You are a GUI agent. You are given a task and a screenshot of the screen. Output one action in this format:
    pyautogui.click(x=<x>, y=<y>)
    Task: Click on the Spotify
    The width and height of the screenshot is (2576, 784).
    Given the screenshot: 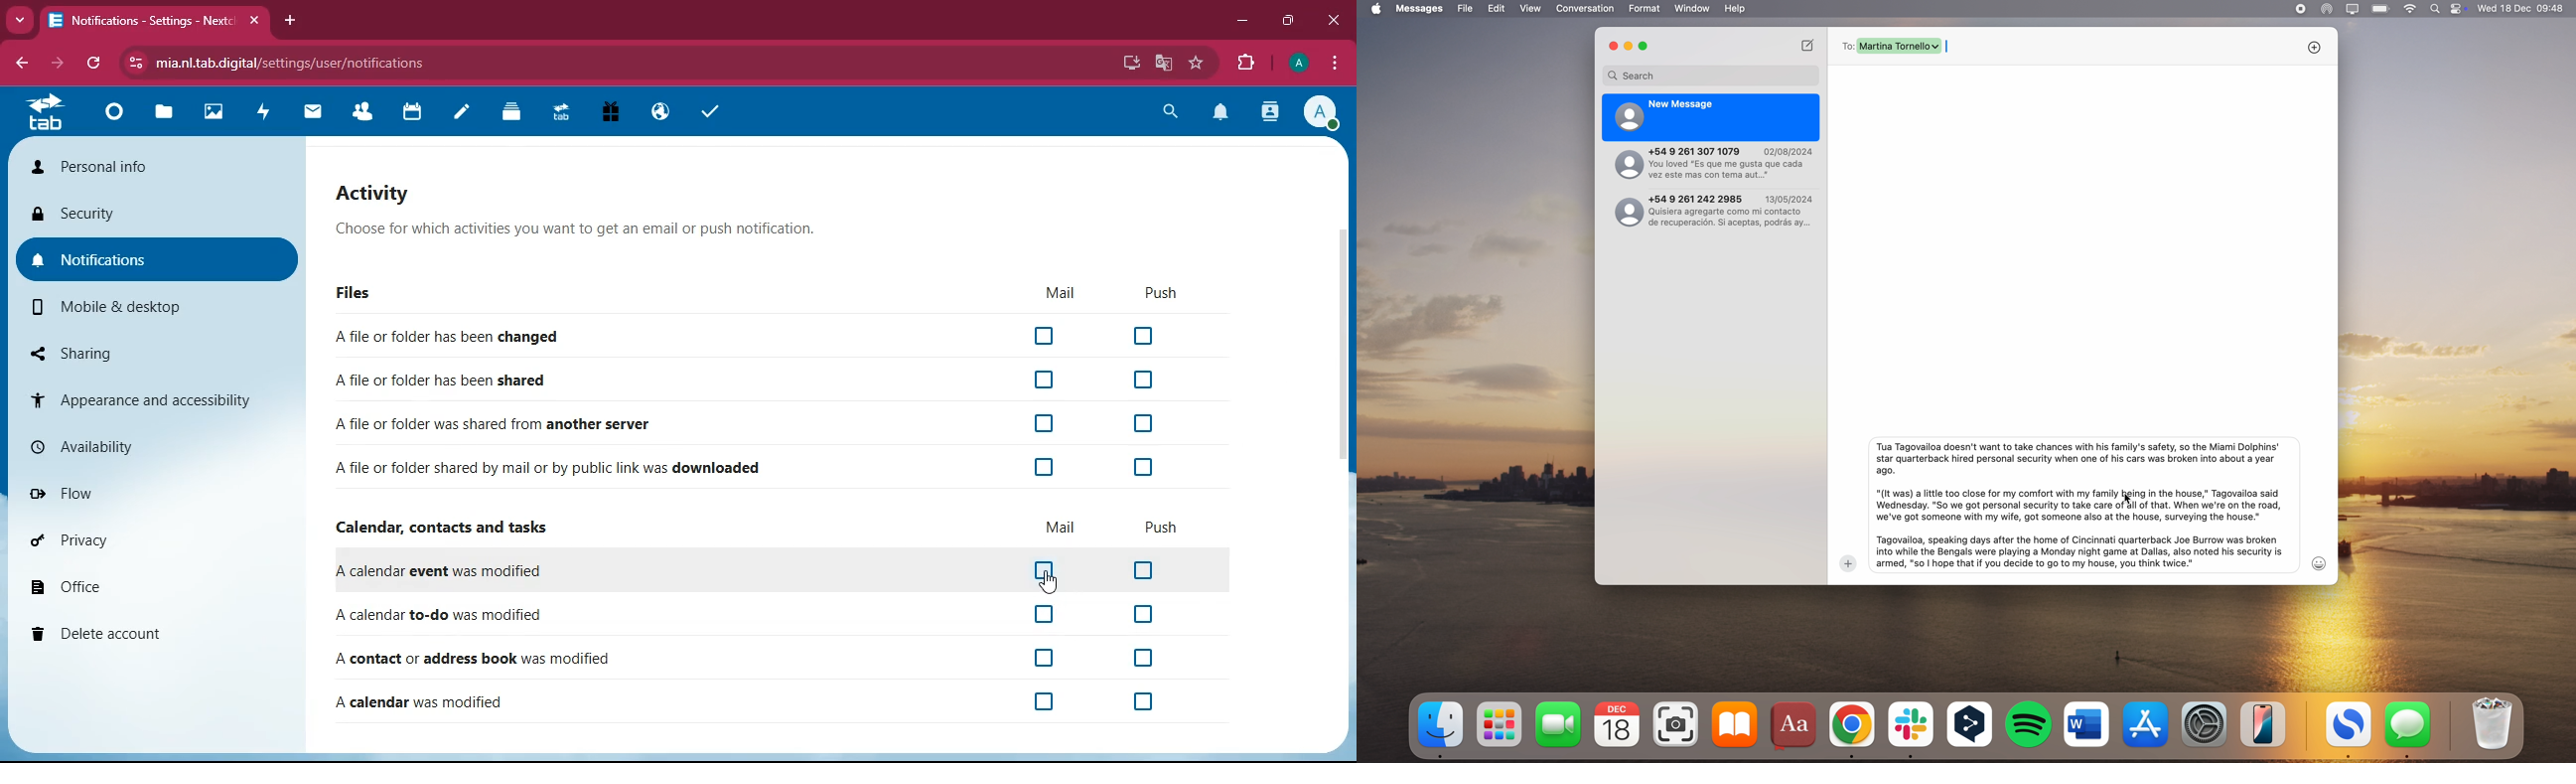 What is the action you would take?
    pyautogui.click(x=2030, y=724)
    